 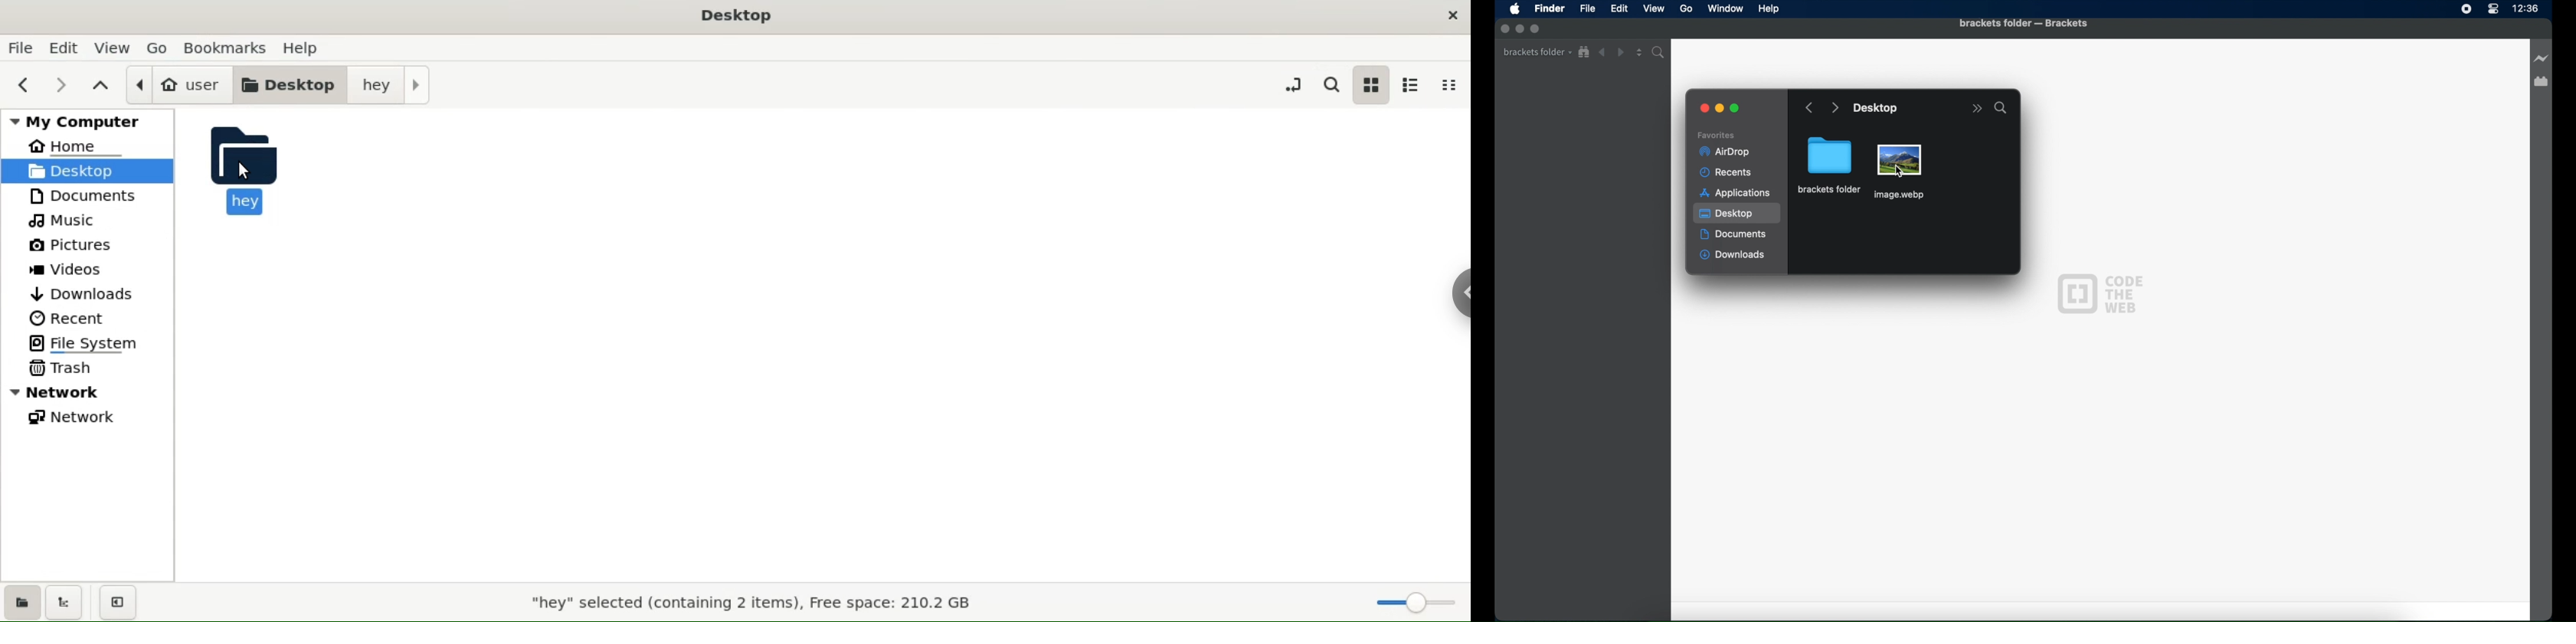 I want to click on find in folder, so click(x=1660, y=52).